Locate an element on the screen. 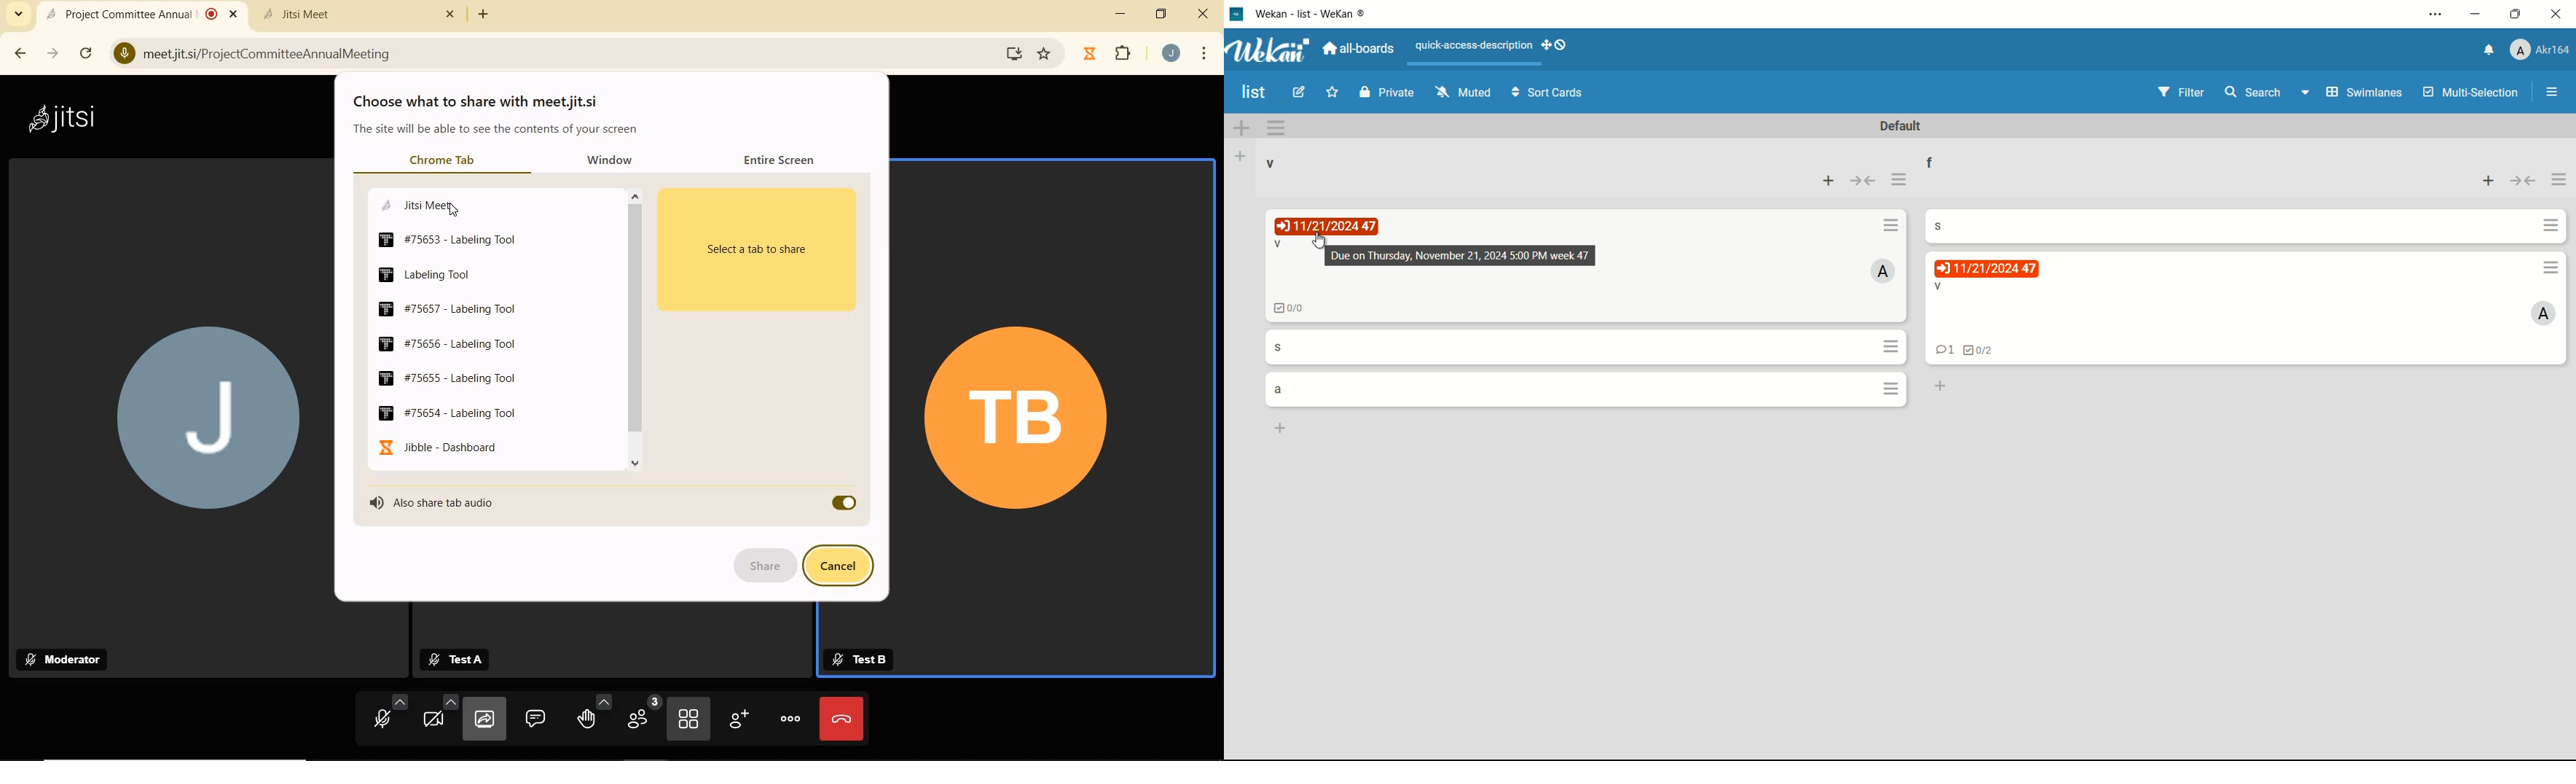  EXTENSION is located at coordinates (1110, 55).